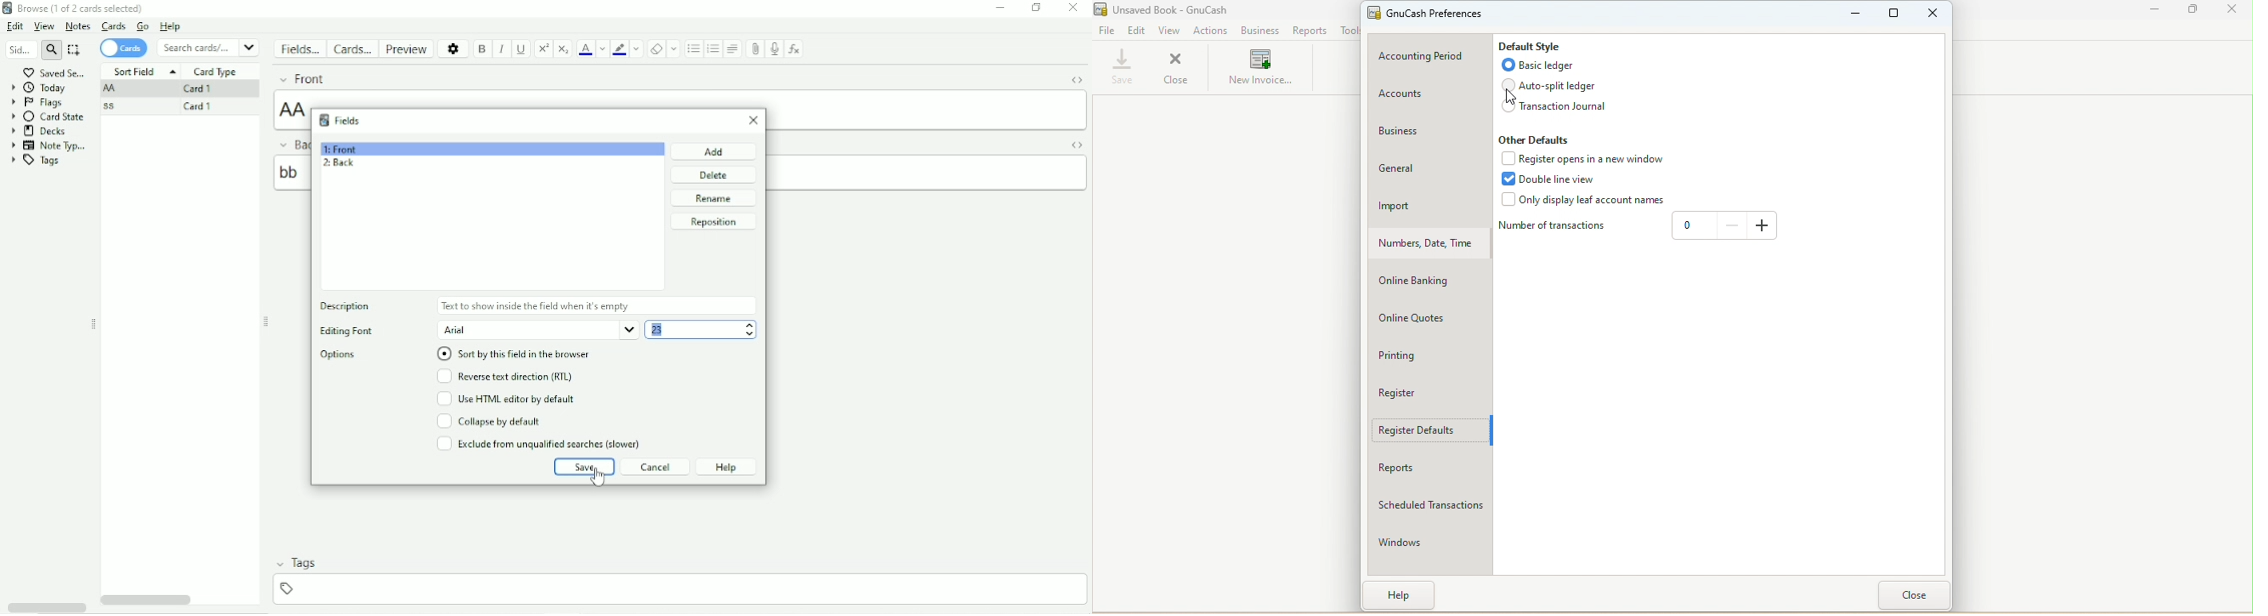  What do you see at coordinates (351, 48) in the screenshot?
I see `Cards` at bounding box center [351, 48].